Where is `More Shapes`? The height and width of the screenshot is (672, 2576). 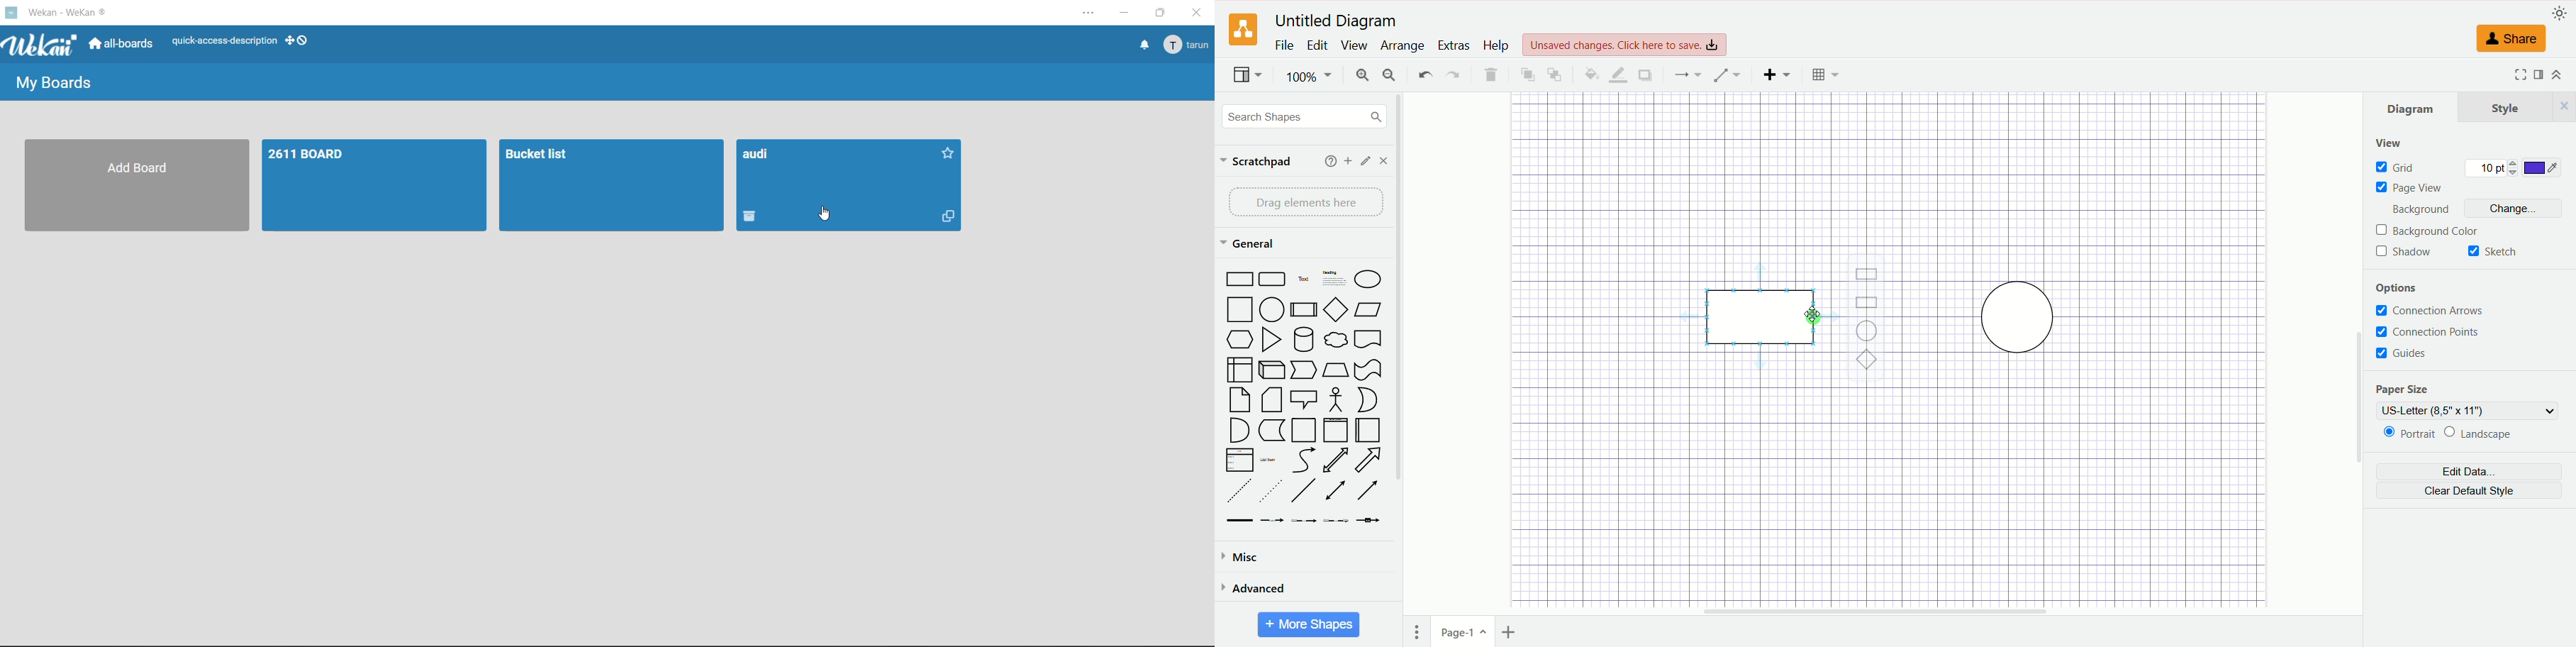
More Shapes is located at coordinates (1309, 624).